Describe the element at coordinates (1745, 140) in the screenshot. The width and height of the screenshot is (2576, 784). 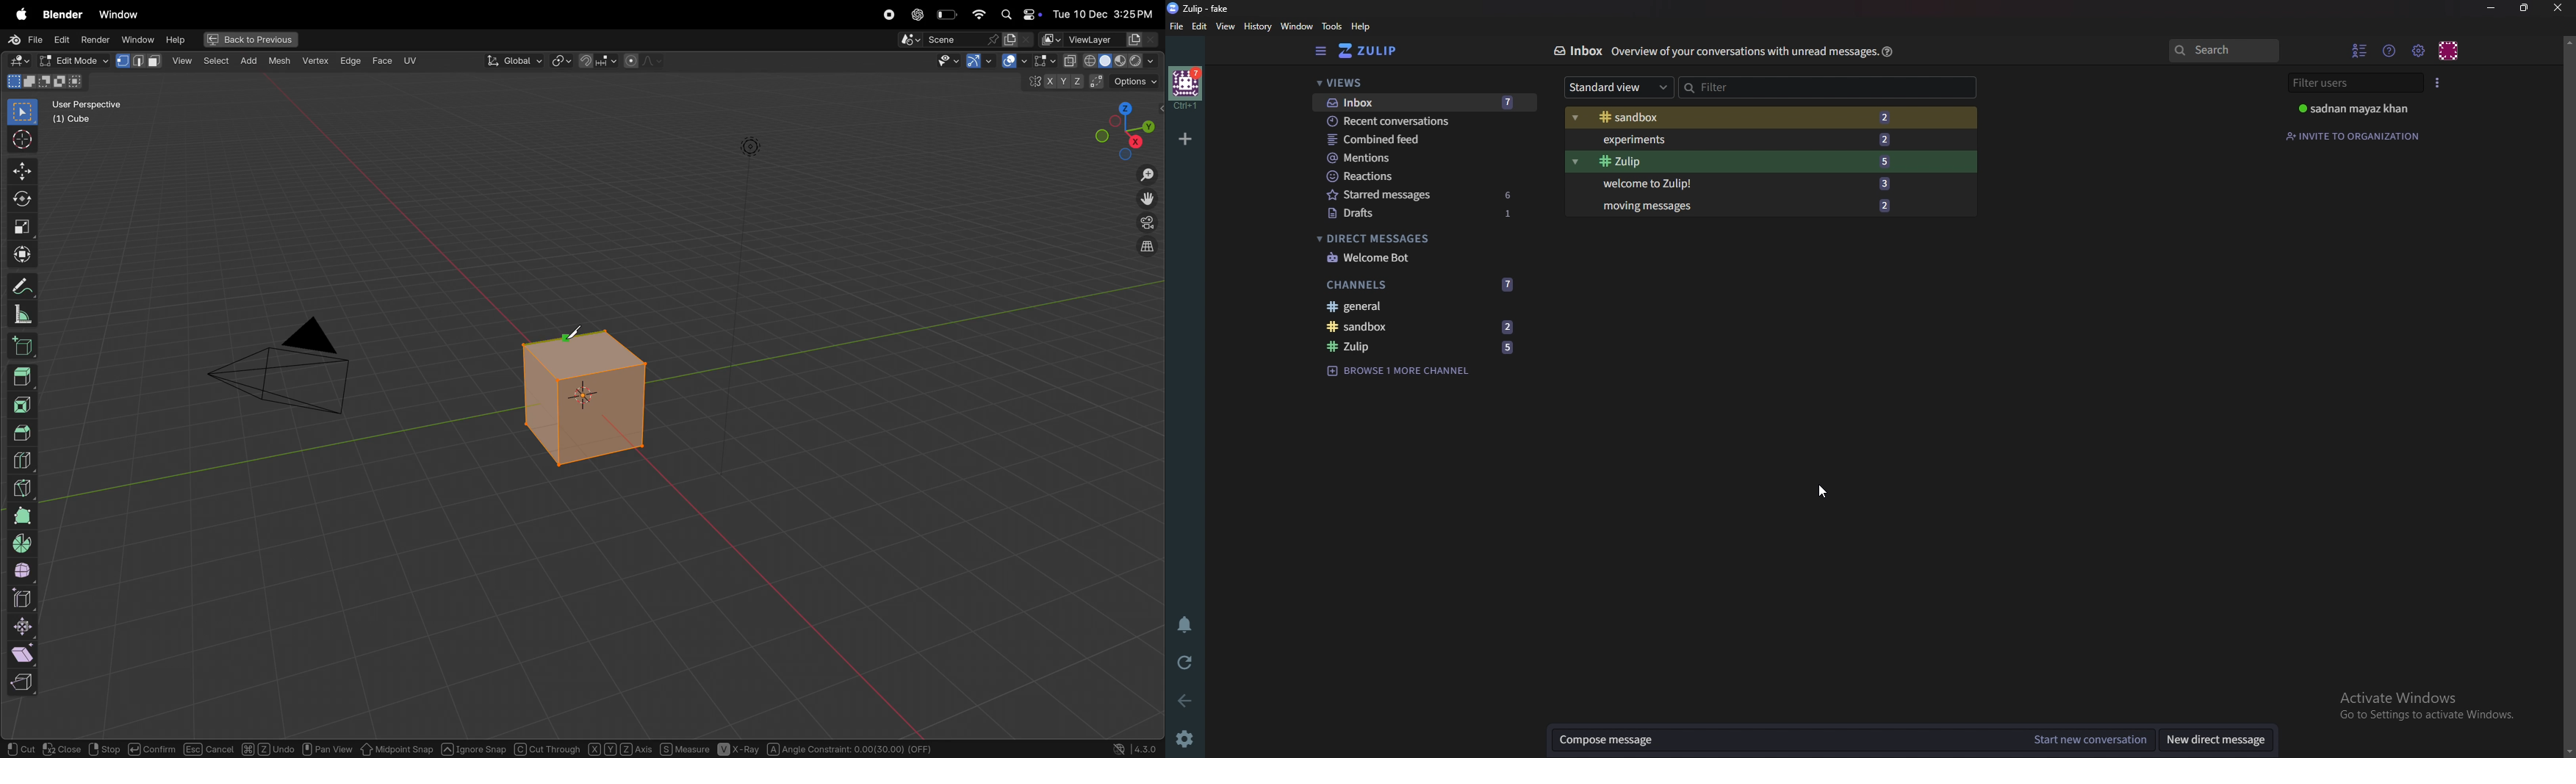
I see `Experiments` at that location.